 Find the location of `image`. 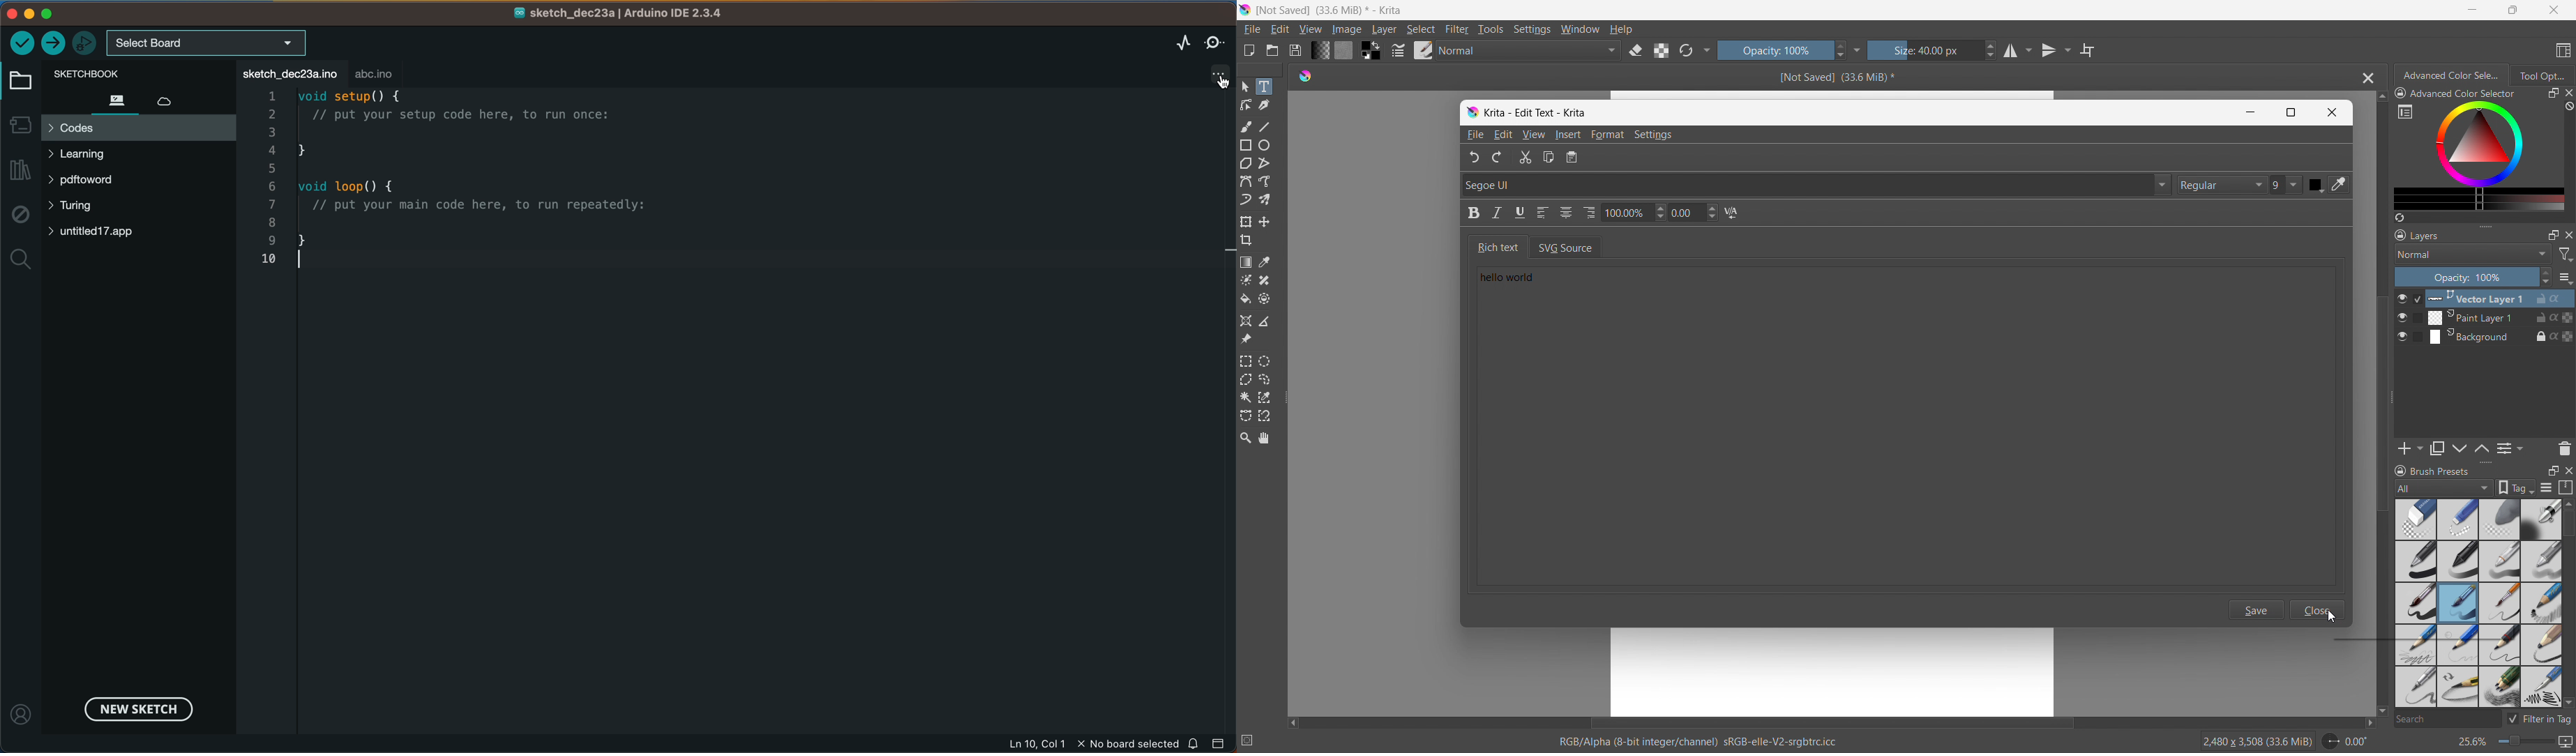

image is located at coordinates (1348, 30).